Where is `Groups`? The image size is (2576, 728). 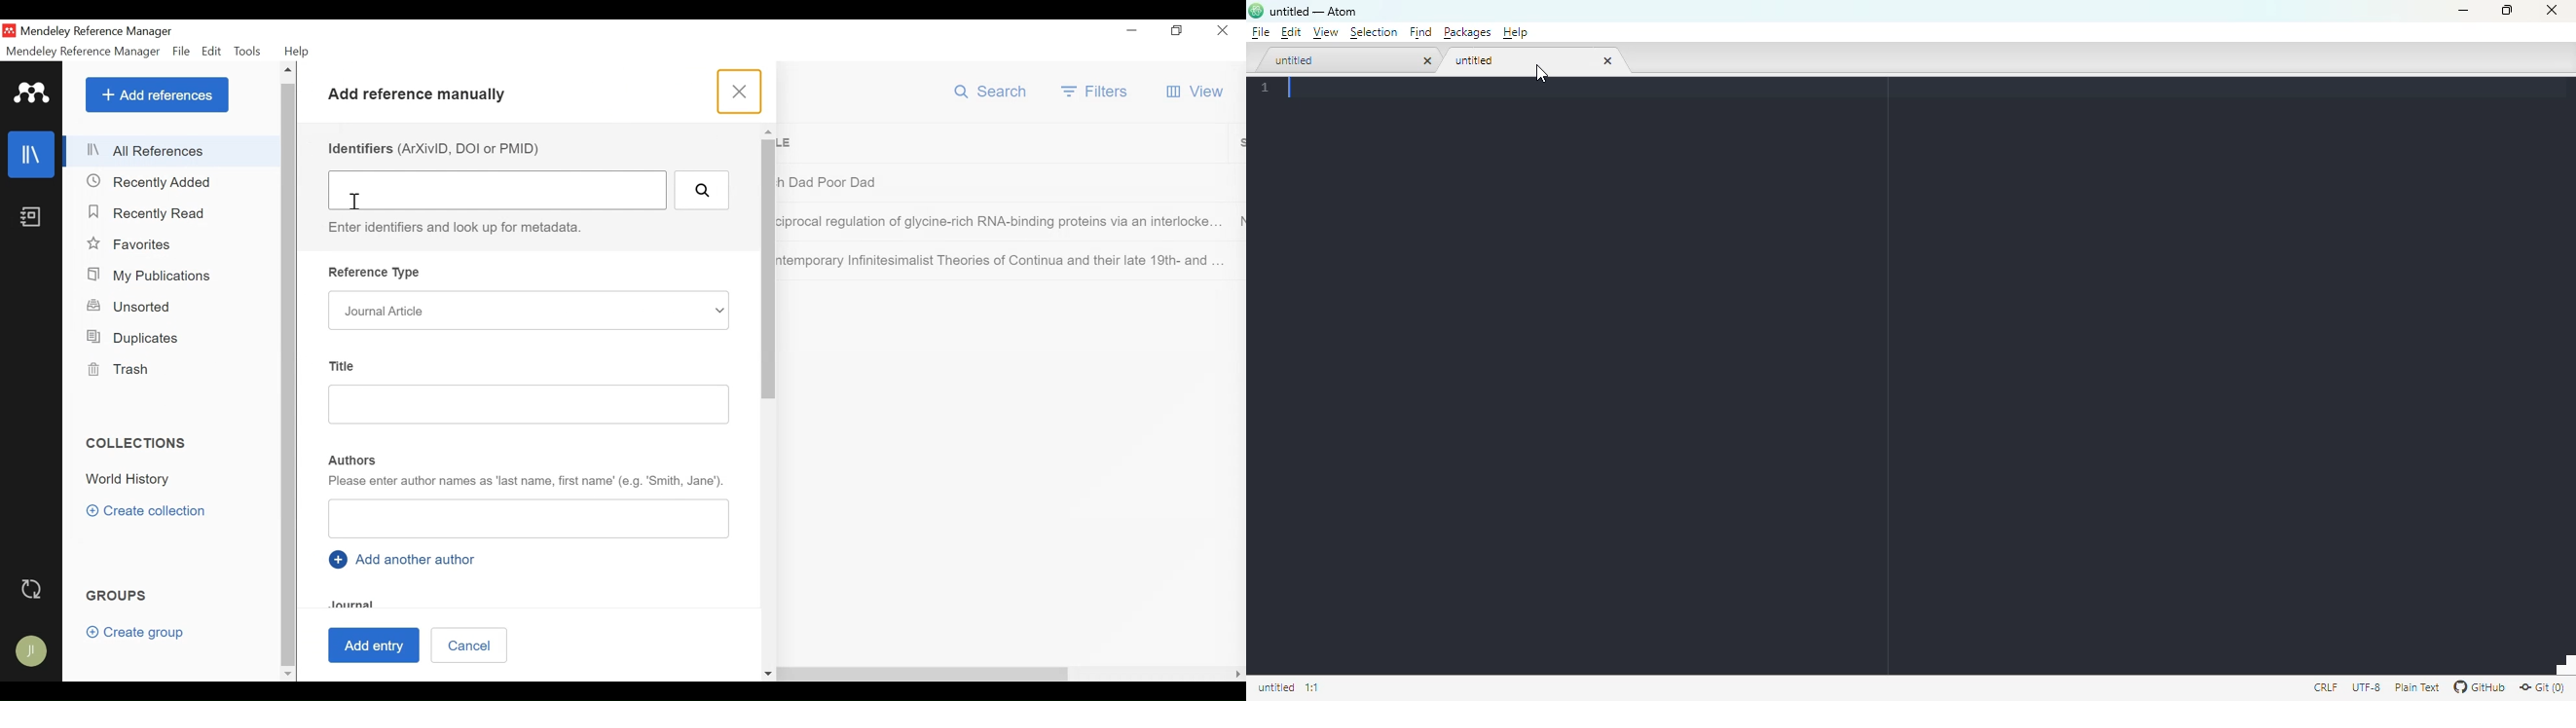
Groups is located at coordinates (119, 596).